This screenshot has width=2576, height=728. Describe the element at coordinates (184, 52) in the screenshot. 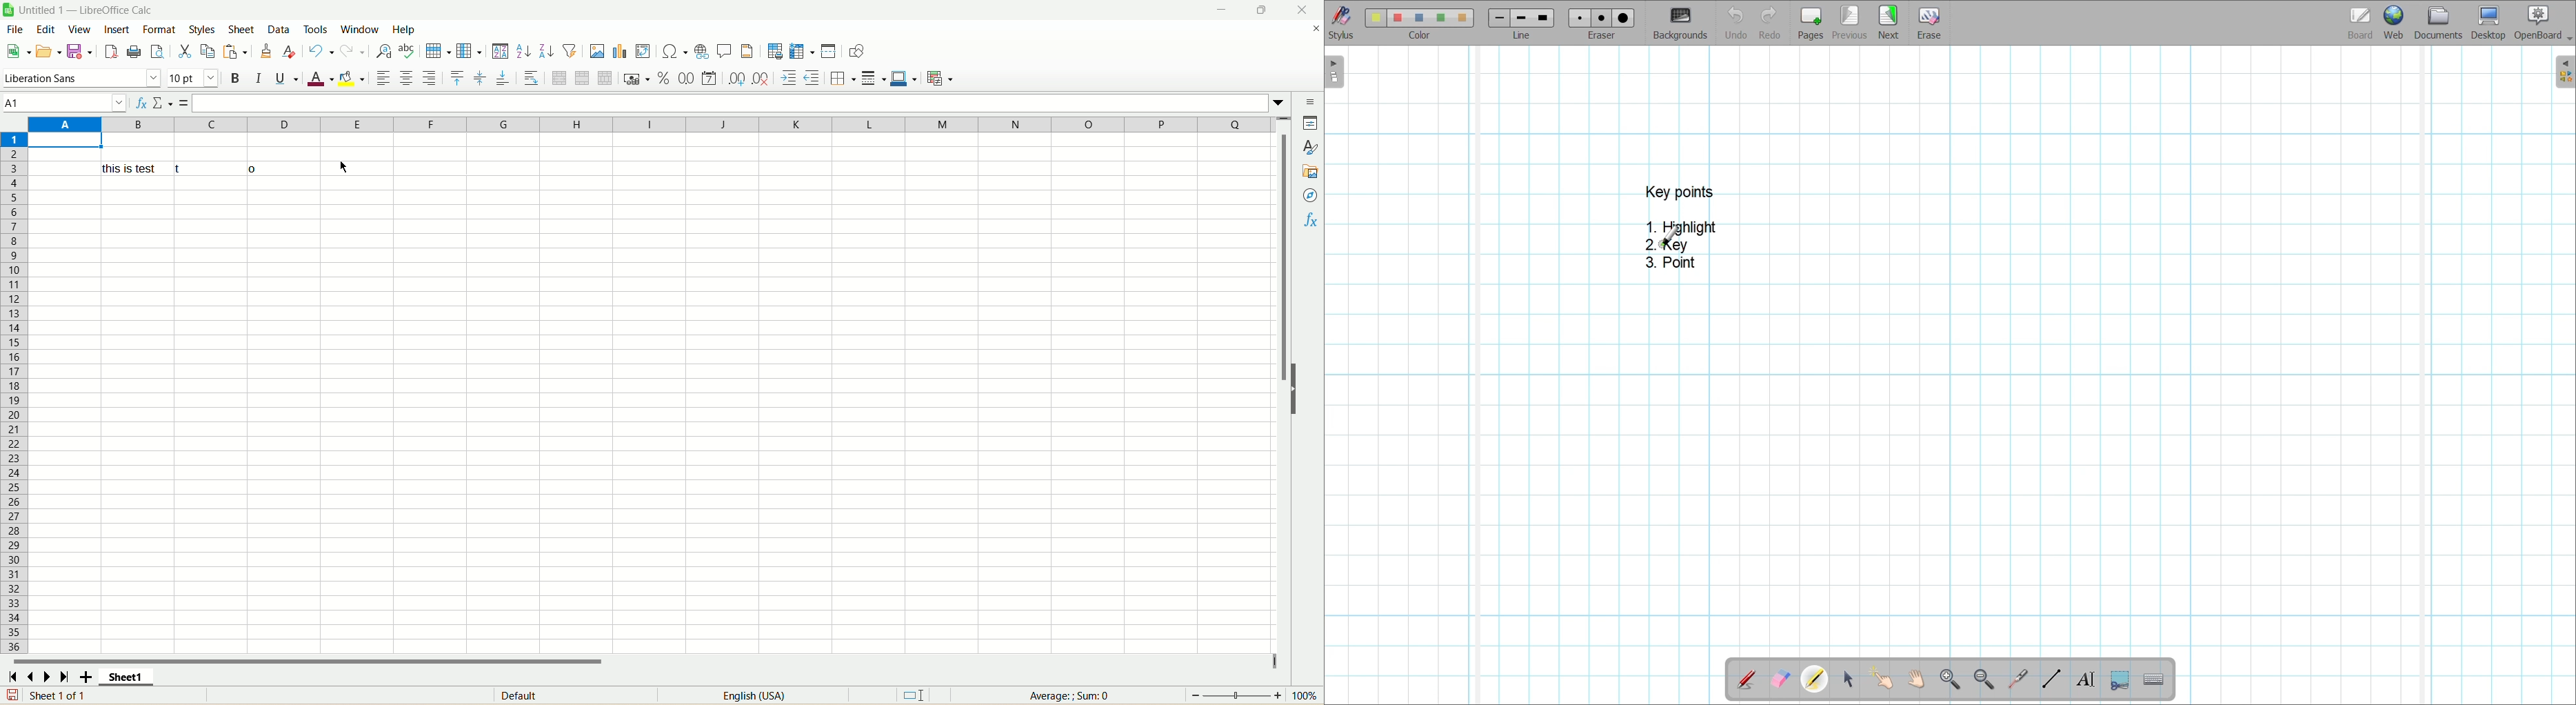

I see `cut` at that location.